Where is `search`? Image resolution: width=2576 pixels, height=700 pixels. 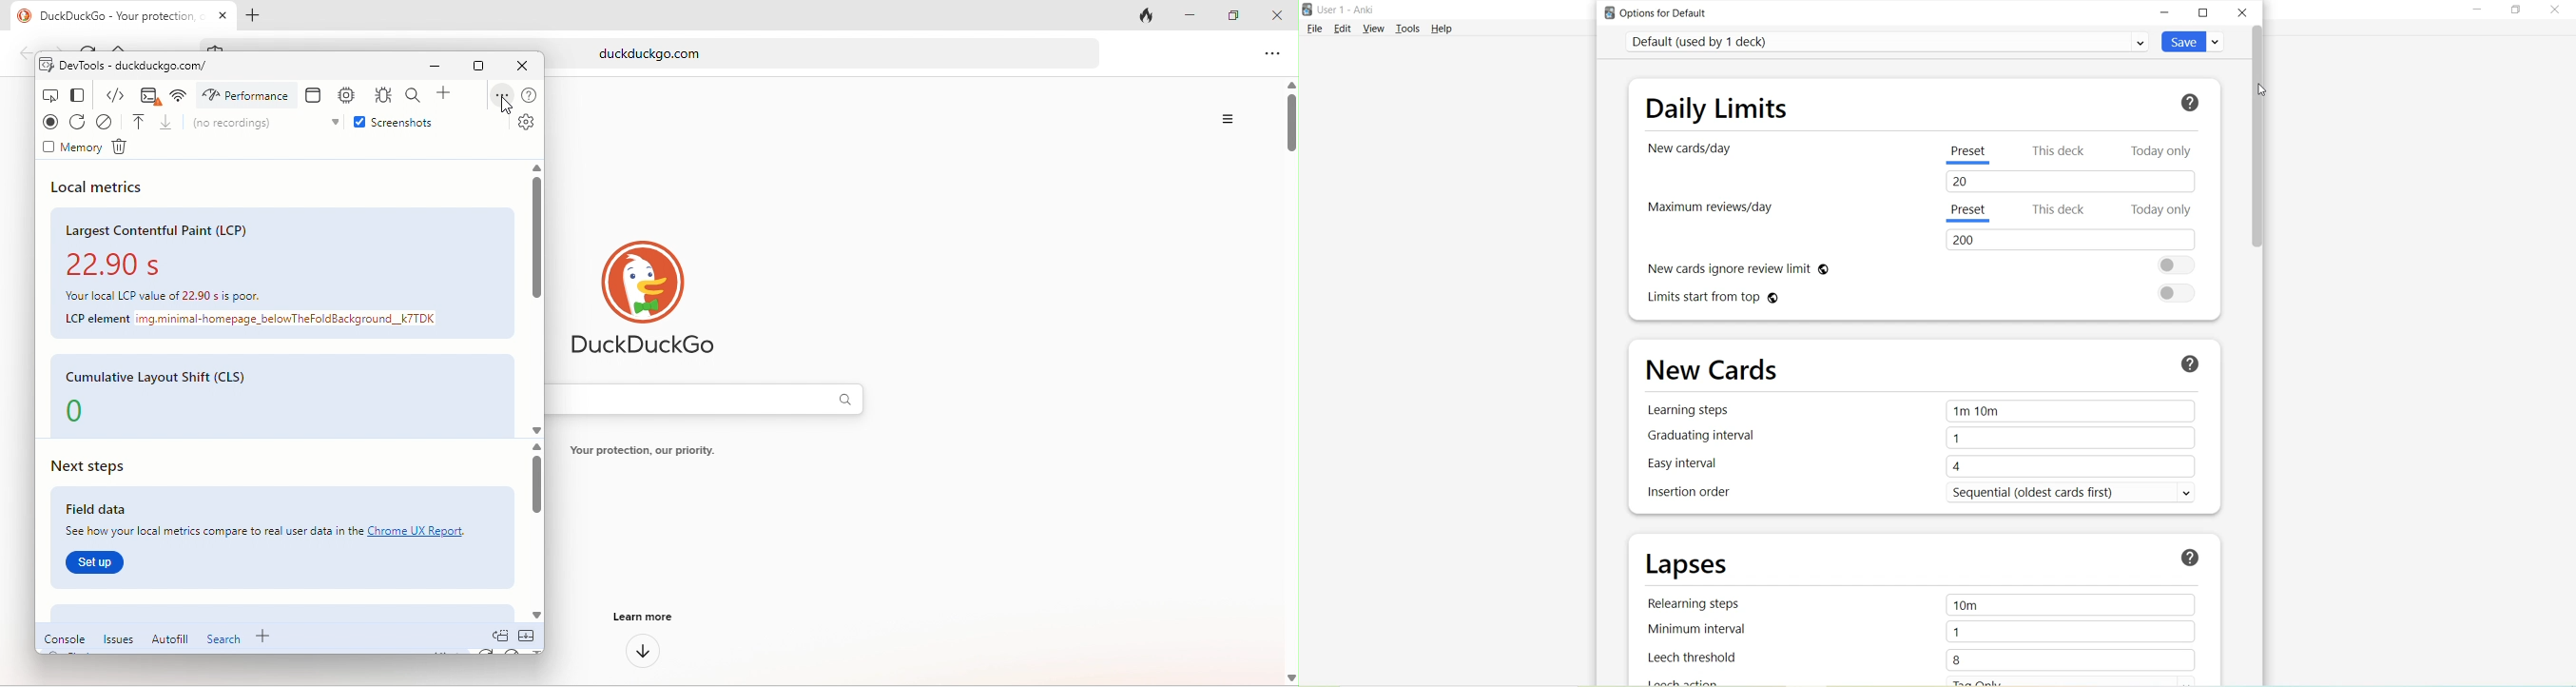 search is located at coordinates (416, 94).